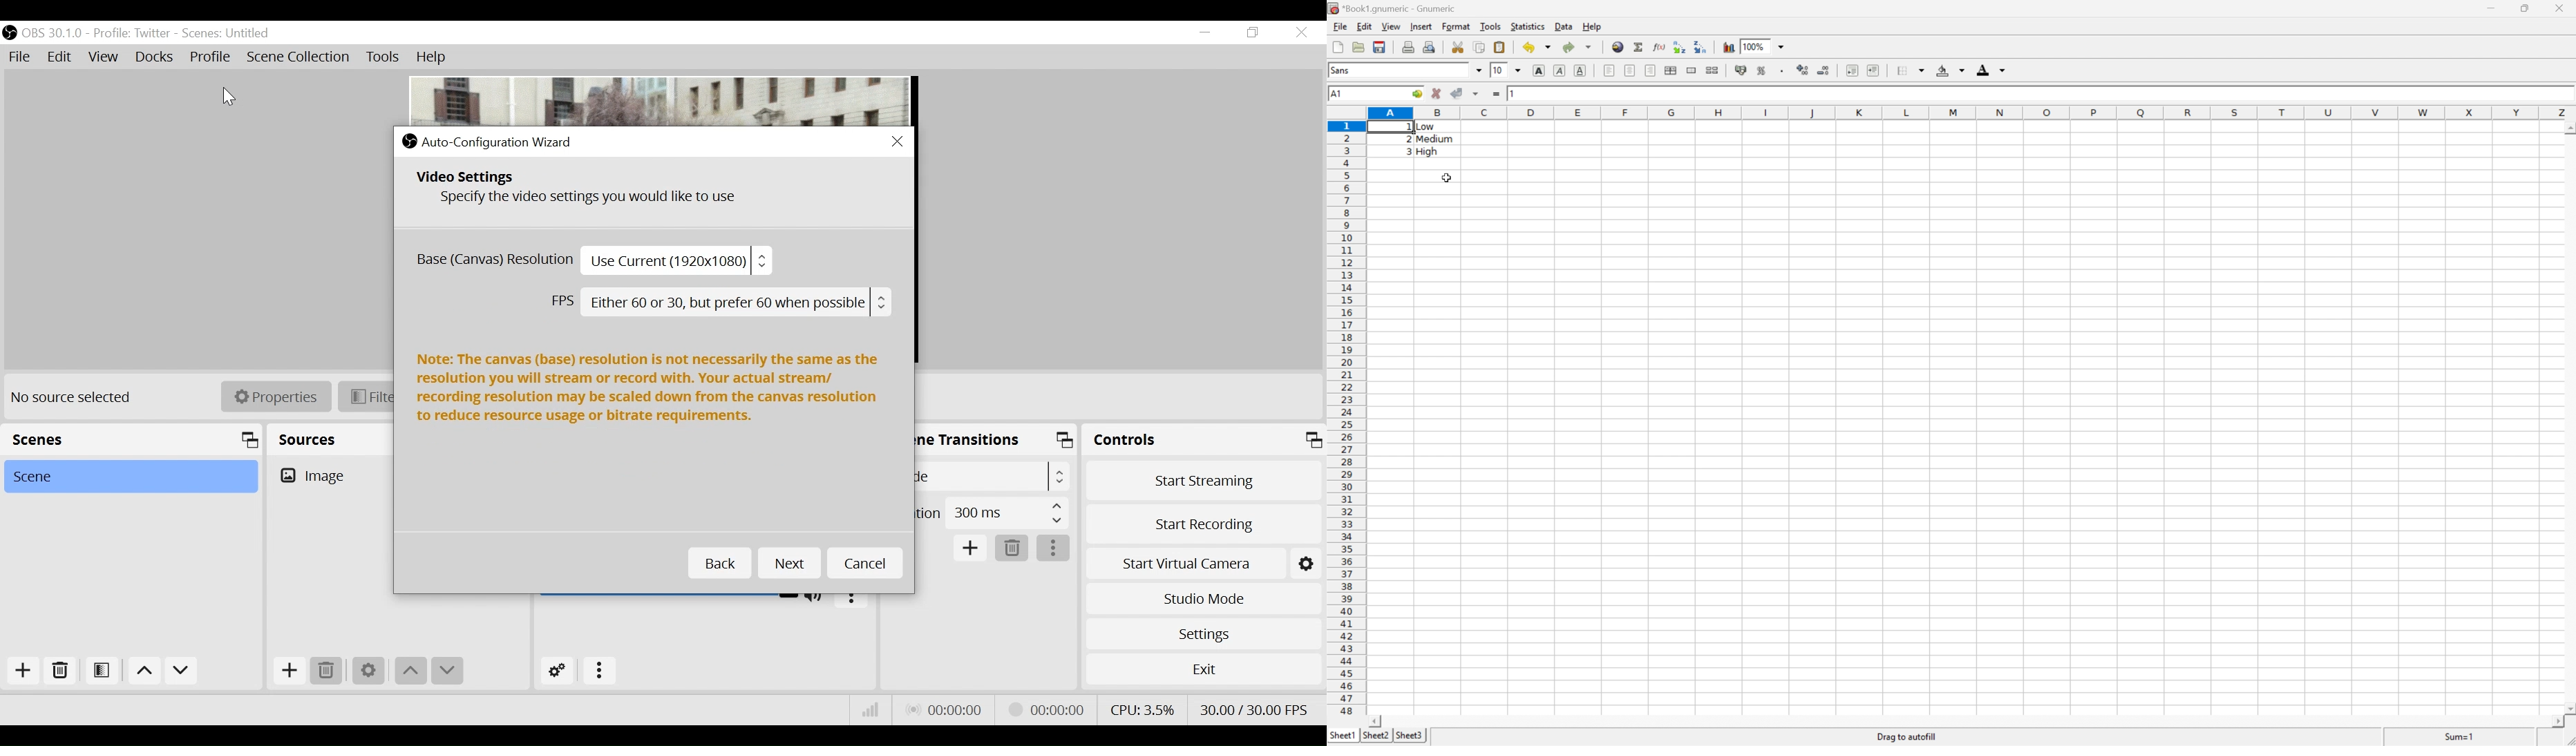  Describe the element at coordinates (59, 673) in the screenshot. I see `Remove` at that location.